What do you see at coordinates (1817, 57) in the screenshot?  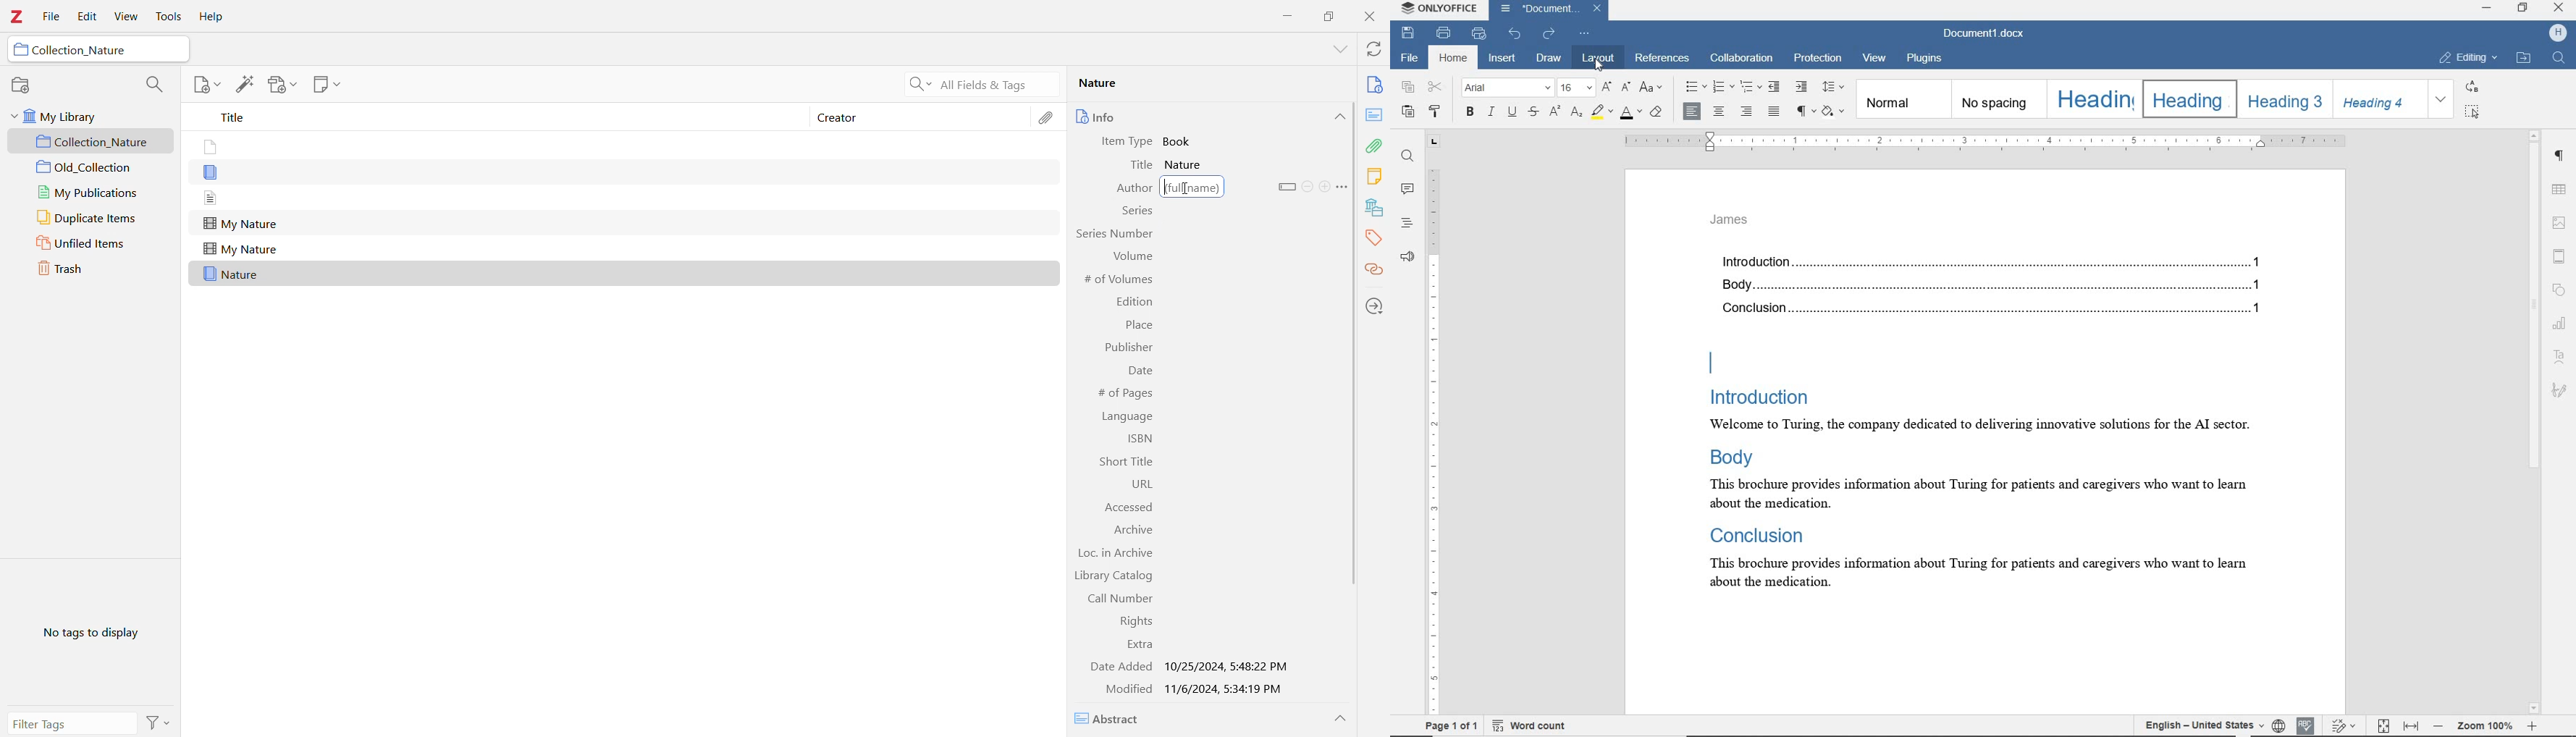 I see `protection` at bounding box center [1817, 57].